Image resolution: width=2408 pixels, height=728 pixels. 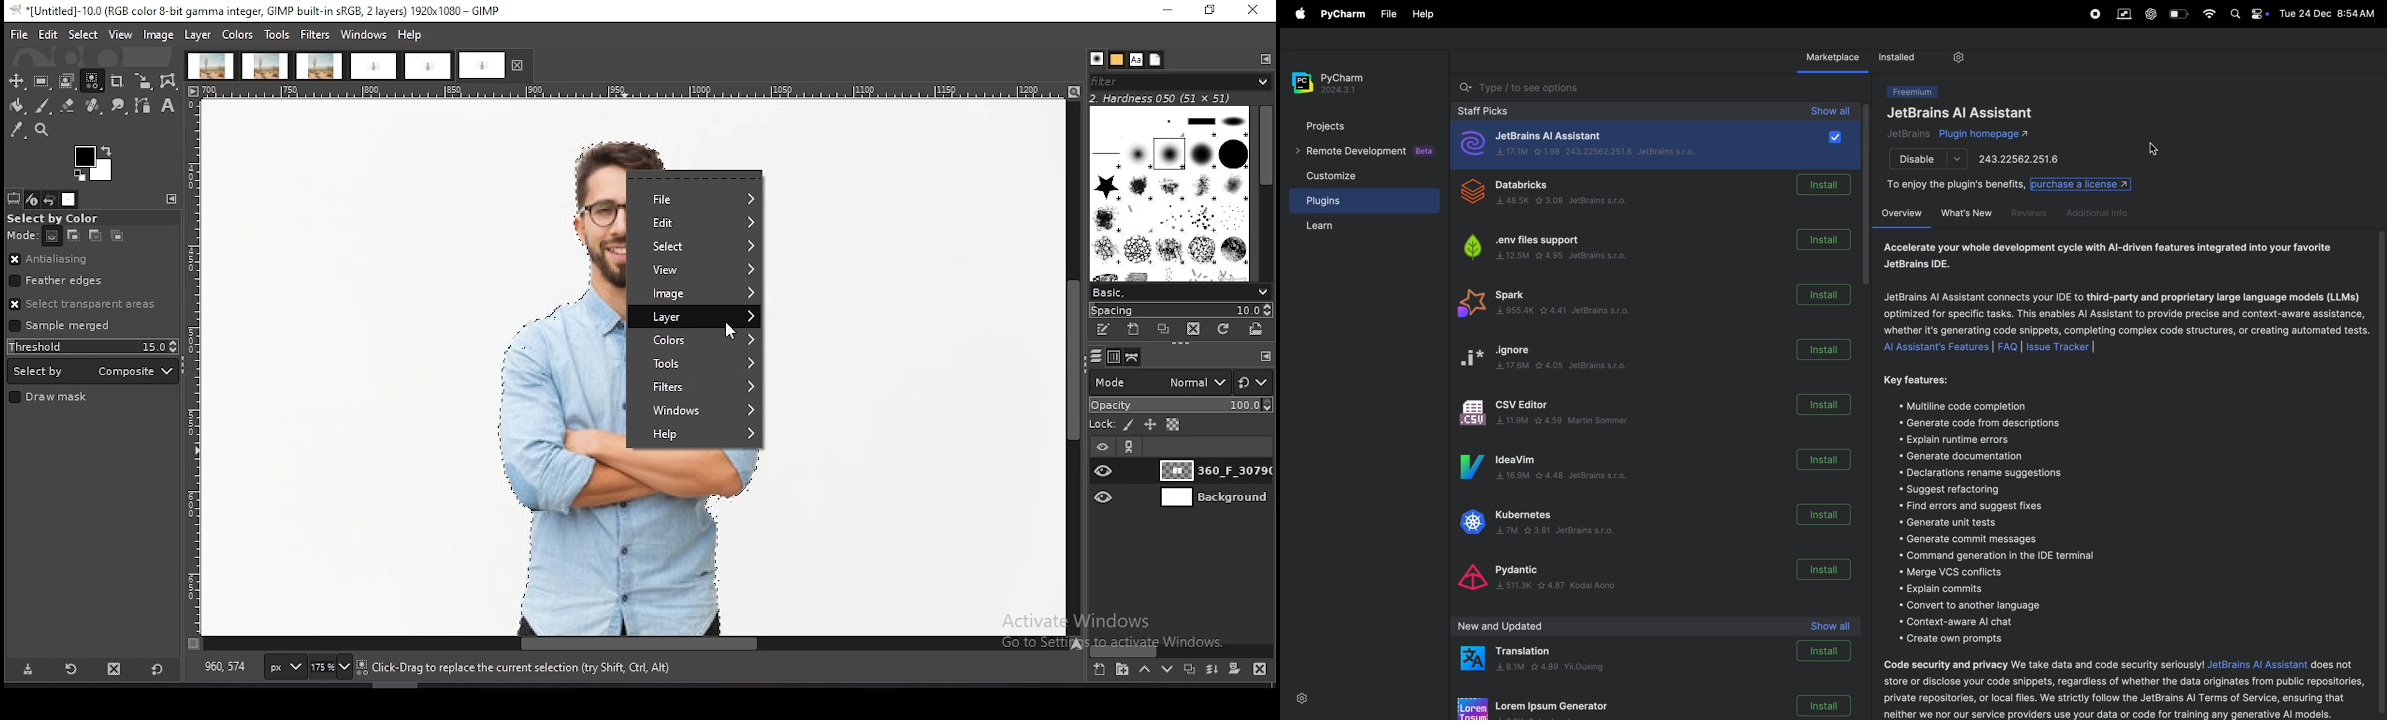 What do you see at coordinates (1096, 59) in the screenshot?
I see `brushes` at bounding box center [1096, 59].